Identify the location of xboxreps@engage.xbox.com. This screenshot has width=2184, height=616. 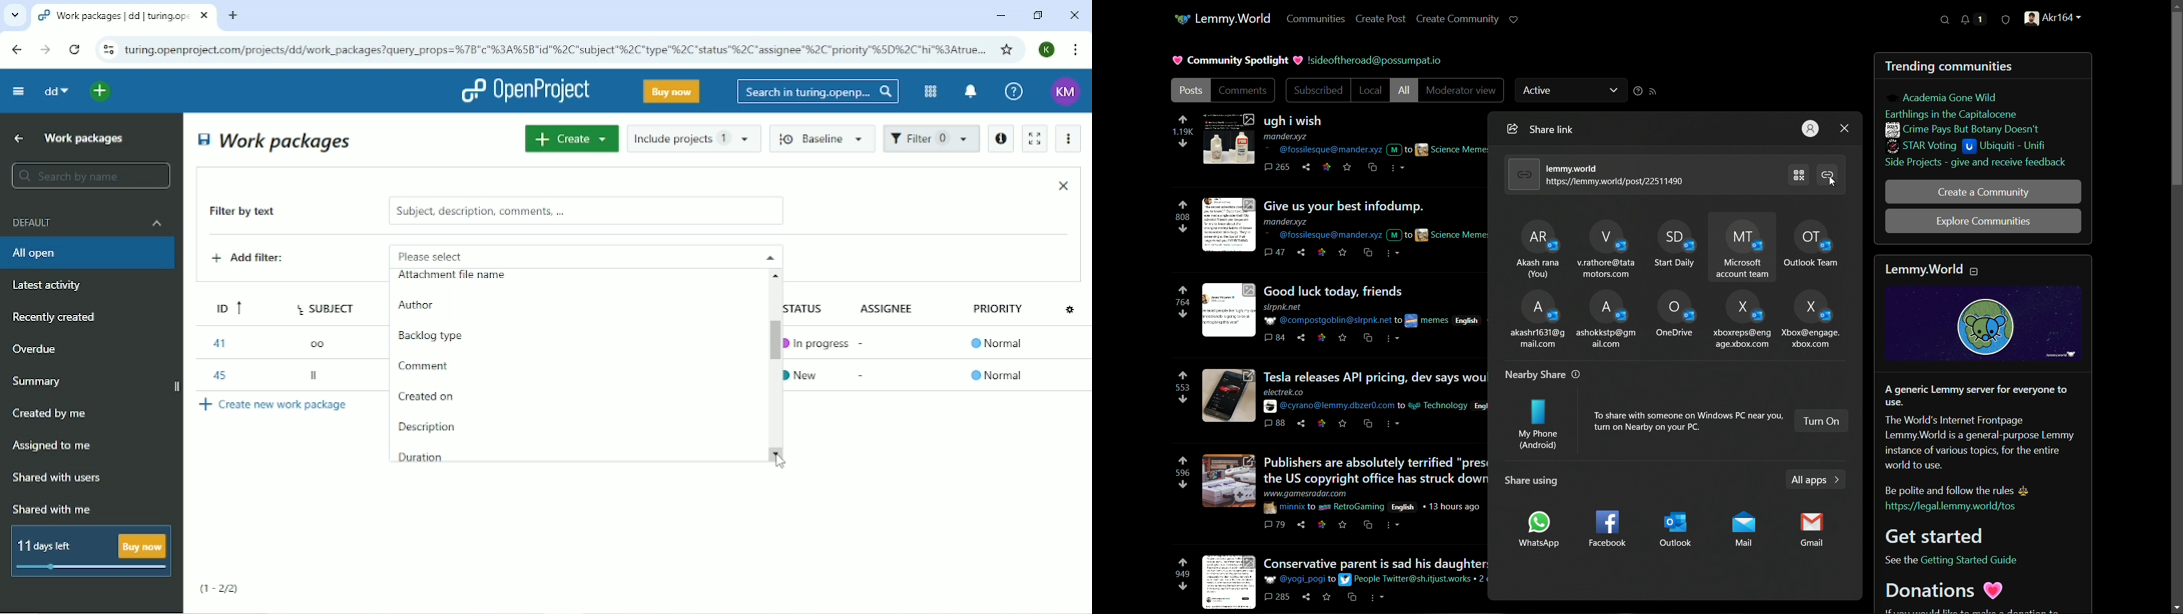
(1742, 319).